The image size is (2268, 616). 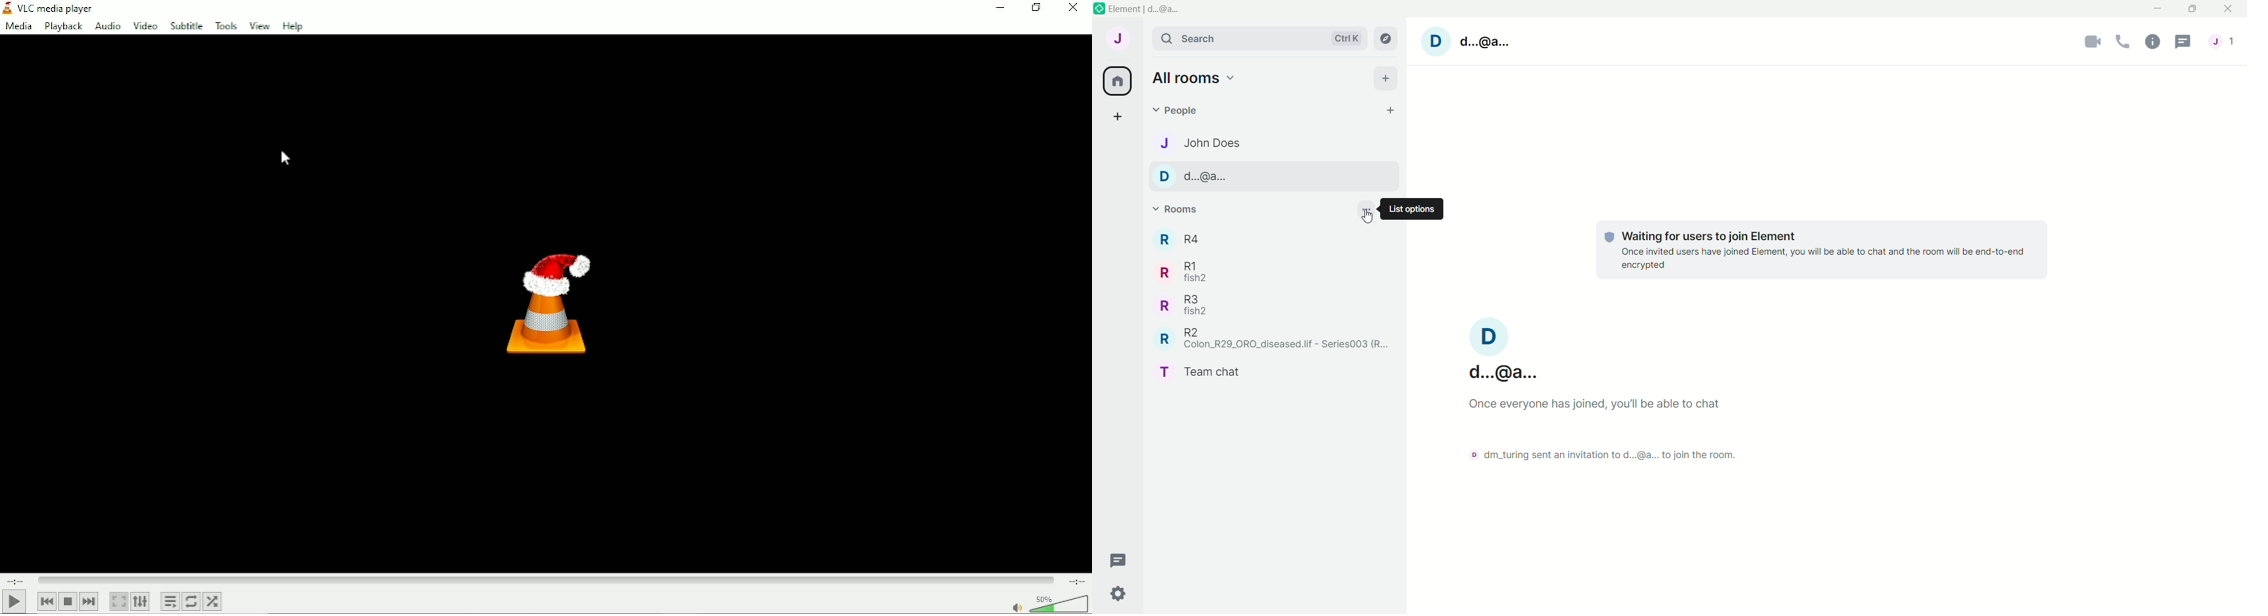 What do you see at coordinates (1595, 451) in the screenshot?
I see `Text` at bounding box center [1595, 451].